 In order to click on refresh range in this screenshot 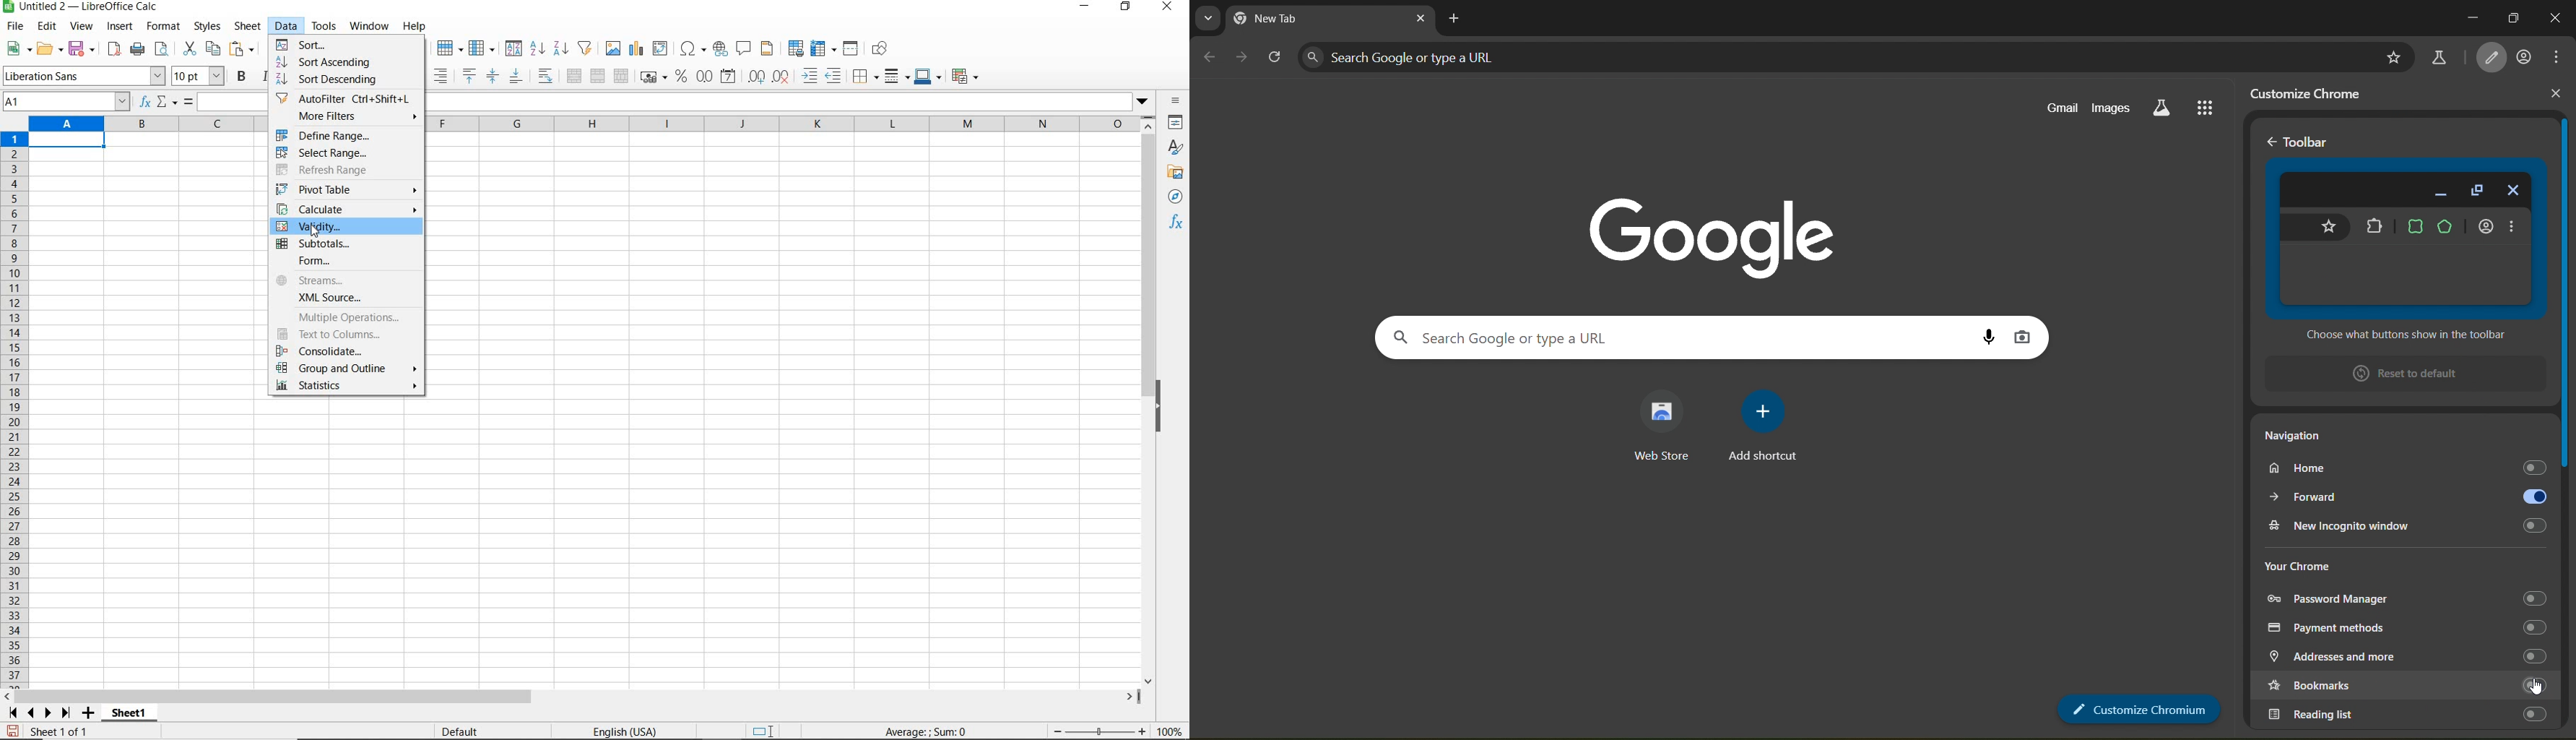, I will do `click(339, 170)`.